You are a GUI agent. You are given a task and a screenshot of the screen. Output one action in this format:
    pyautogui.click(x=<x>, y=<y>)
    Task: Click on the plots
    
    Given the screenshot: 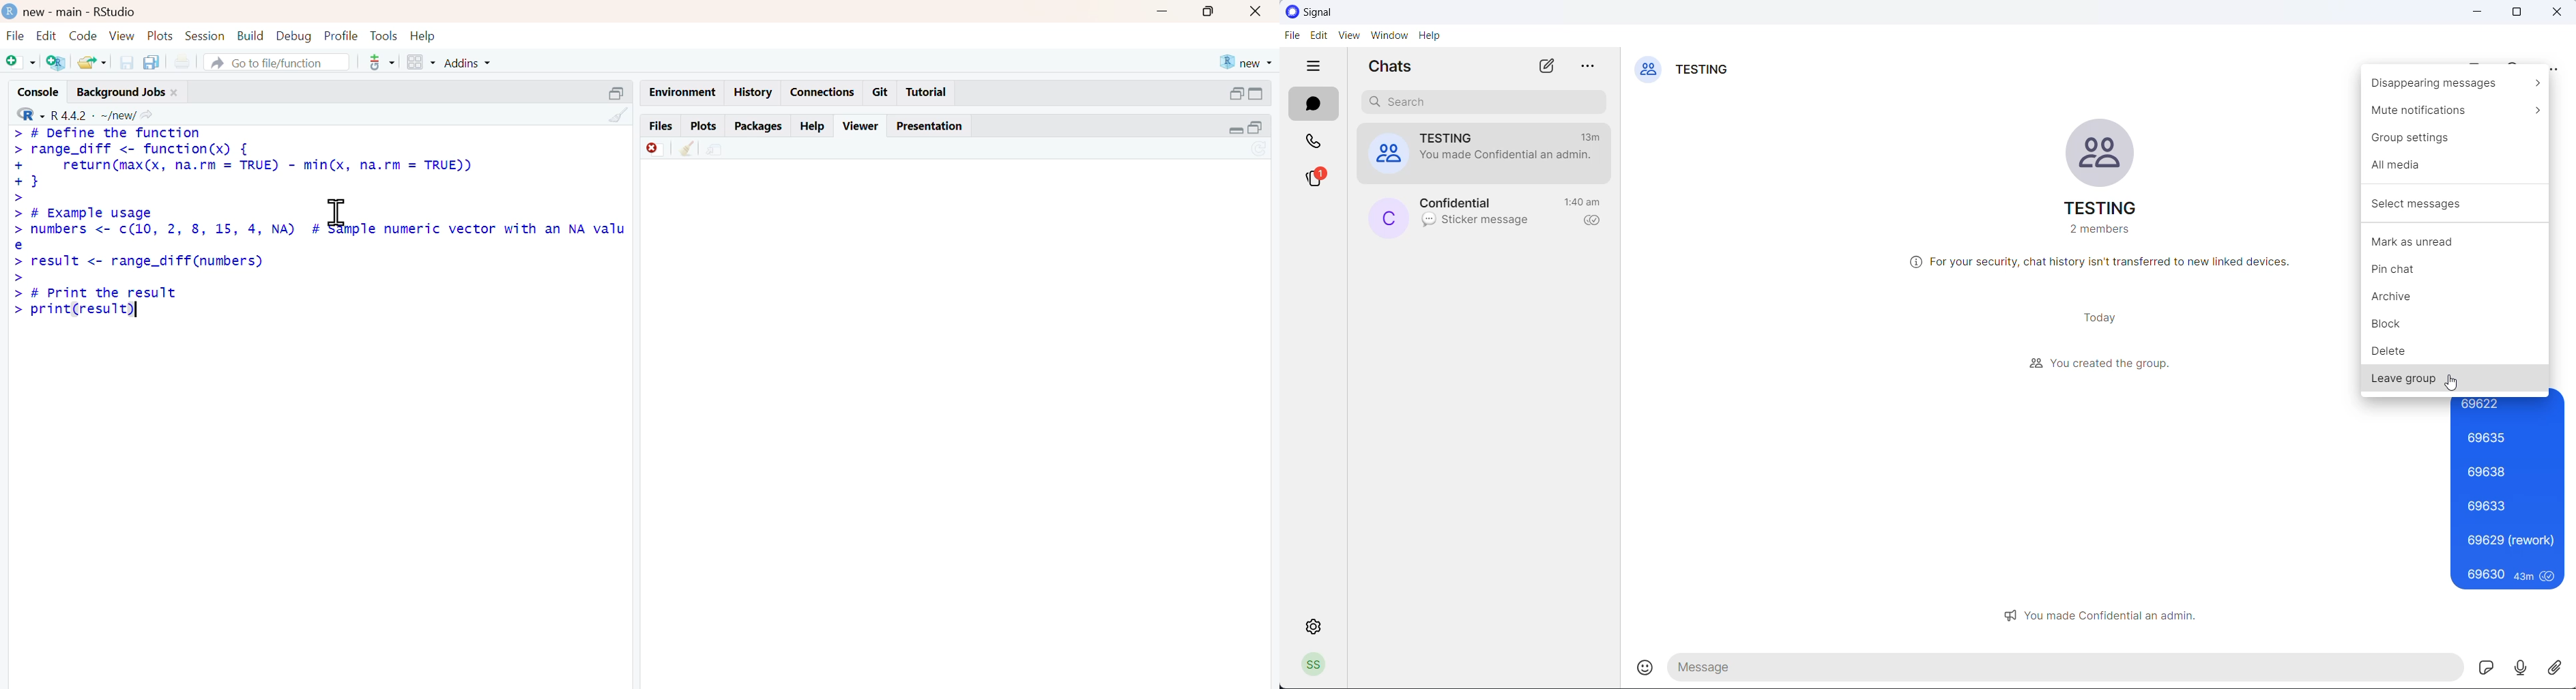 What is the action you would take?
    pyautogui.click(x=161, y=37)
    